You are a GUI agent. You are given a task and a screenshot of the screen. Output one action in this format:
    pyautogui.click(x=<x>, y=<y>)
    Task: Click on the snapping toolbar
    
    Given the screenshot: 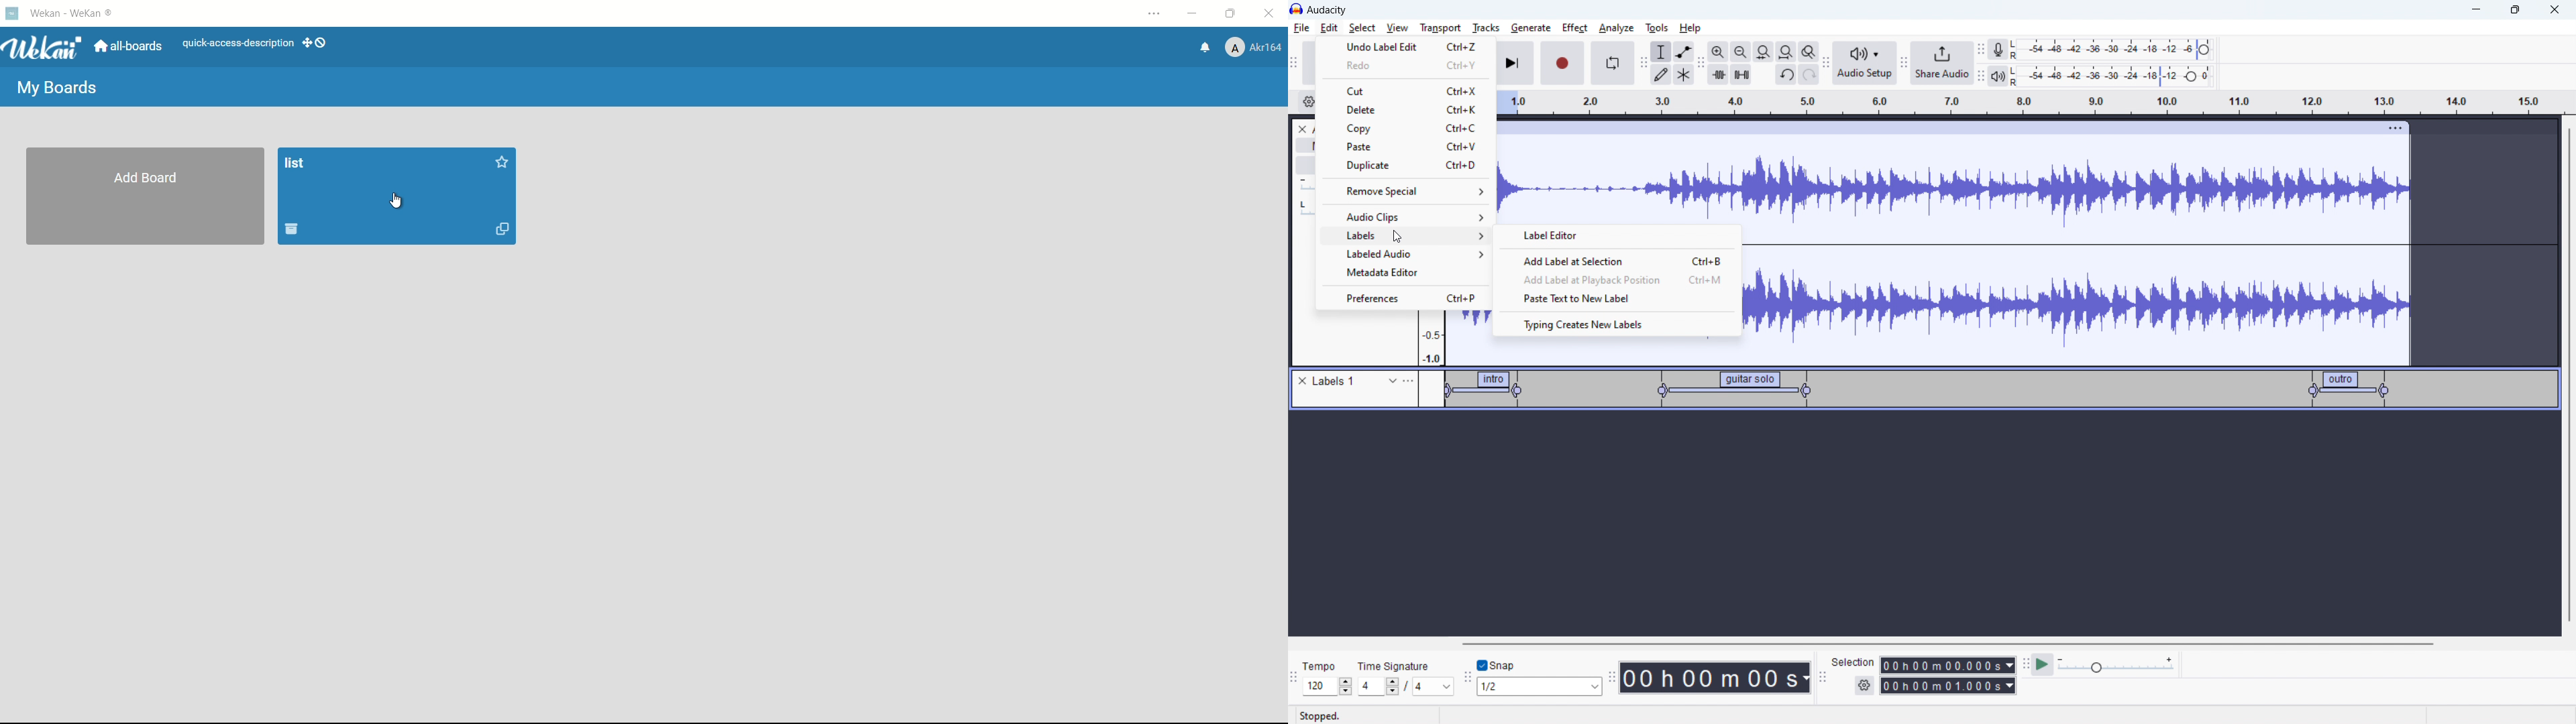 What is the action you would take?
    pyautogui.click(x=1468, y=679)
    